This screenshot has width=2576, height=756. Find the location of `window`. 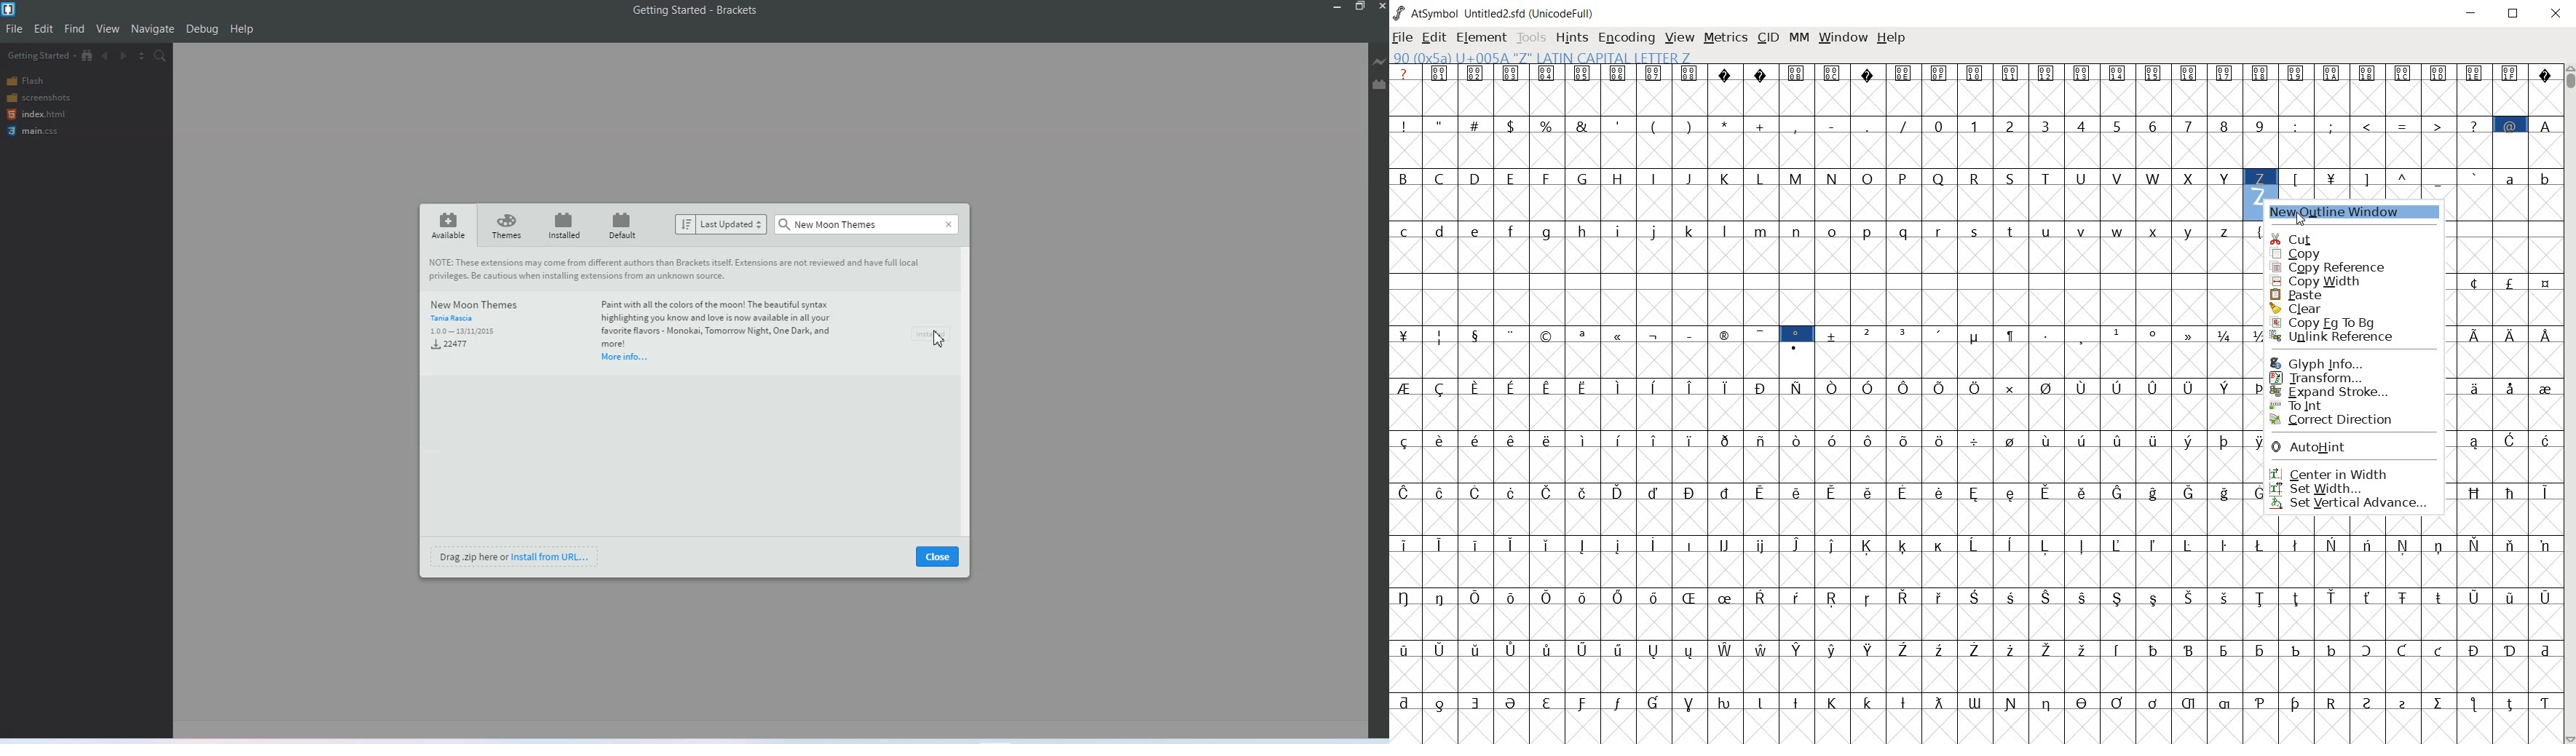

window is located at coordinates (1843, 38).